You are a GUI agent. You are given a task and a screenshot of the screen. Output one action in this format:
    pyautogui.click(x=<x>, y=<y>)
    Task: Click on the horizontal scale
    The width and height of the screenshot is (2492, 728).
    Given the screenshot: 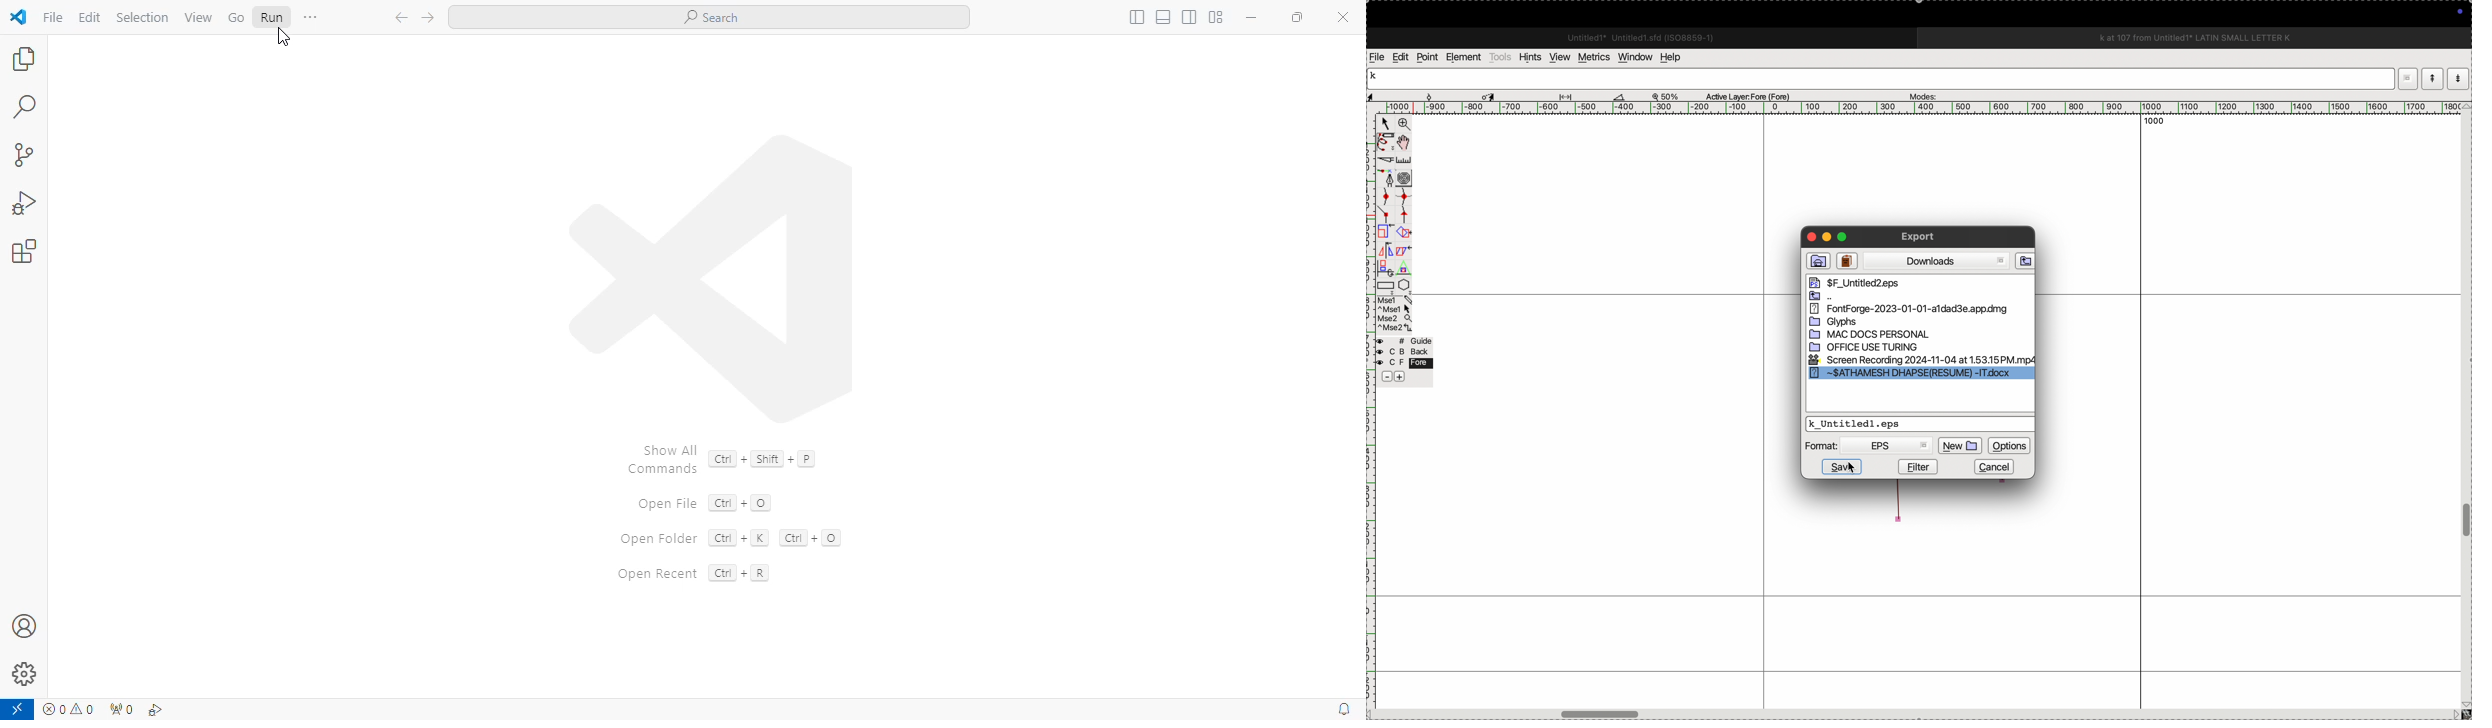 What is the action you would take?
    pyautogui.click(x=1908, y=108)
    